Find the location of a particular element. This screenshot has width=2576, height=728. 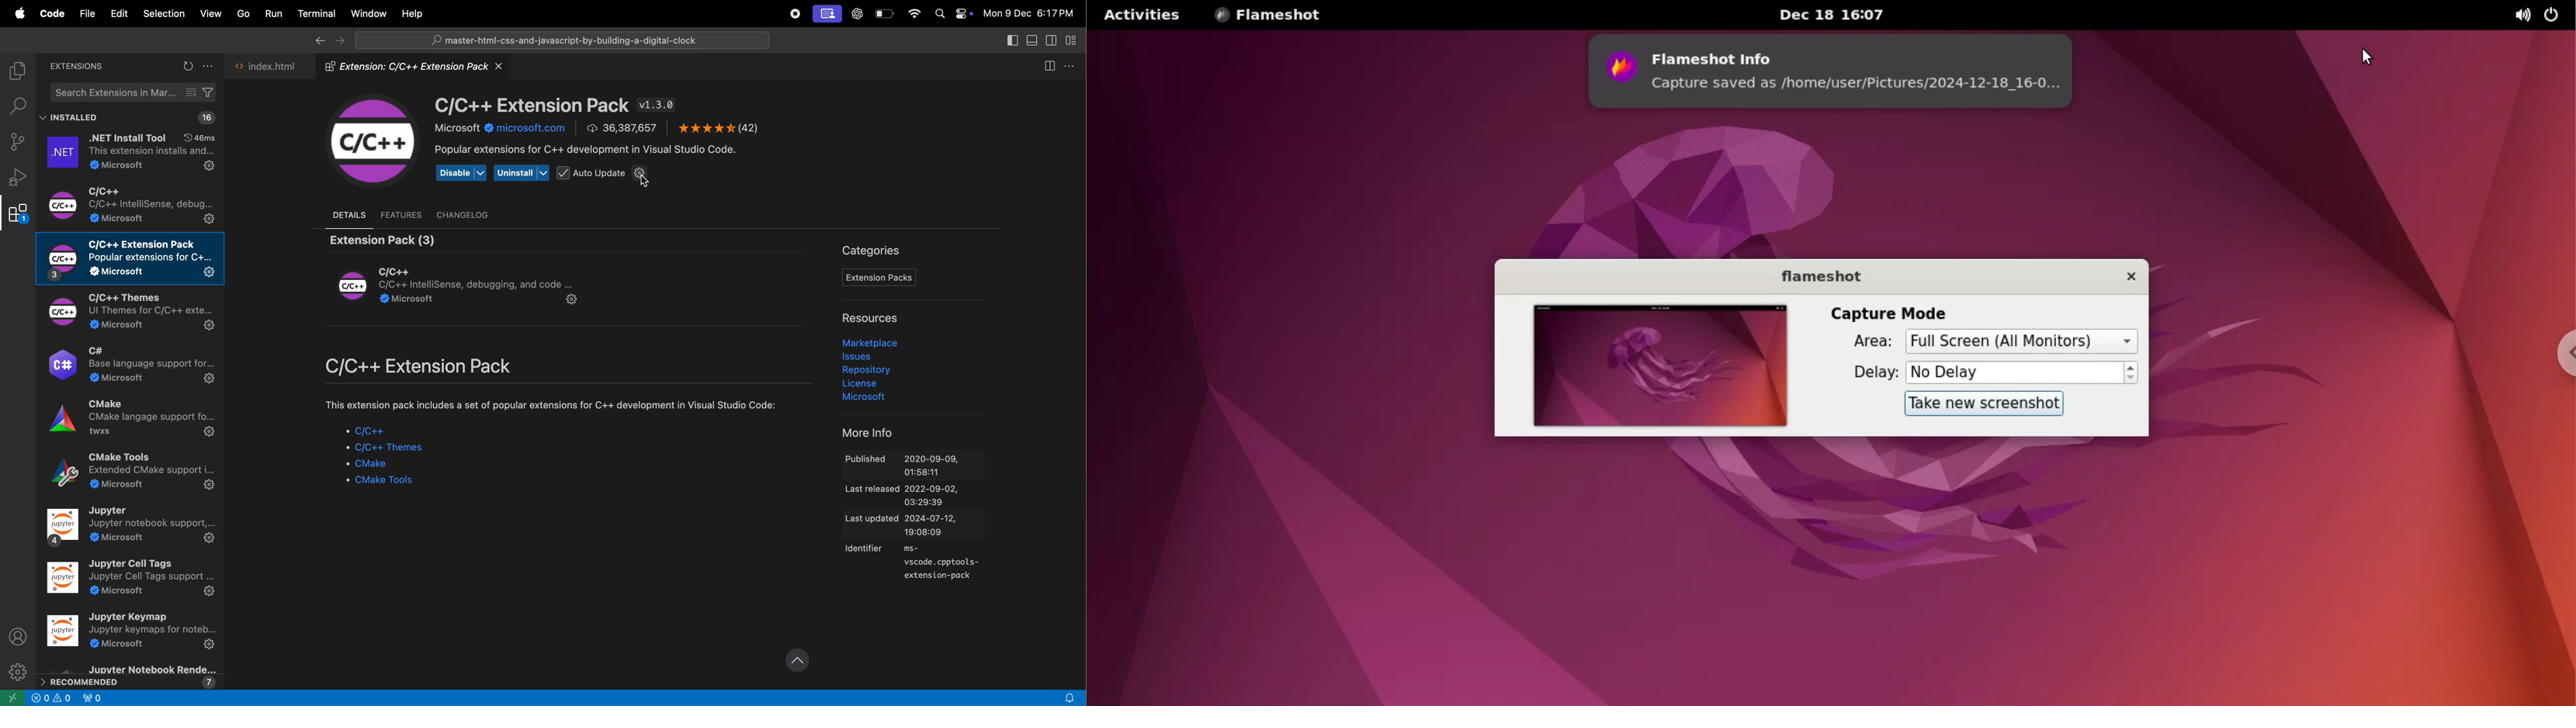

market place is located at coordinates (874, 342).